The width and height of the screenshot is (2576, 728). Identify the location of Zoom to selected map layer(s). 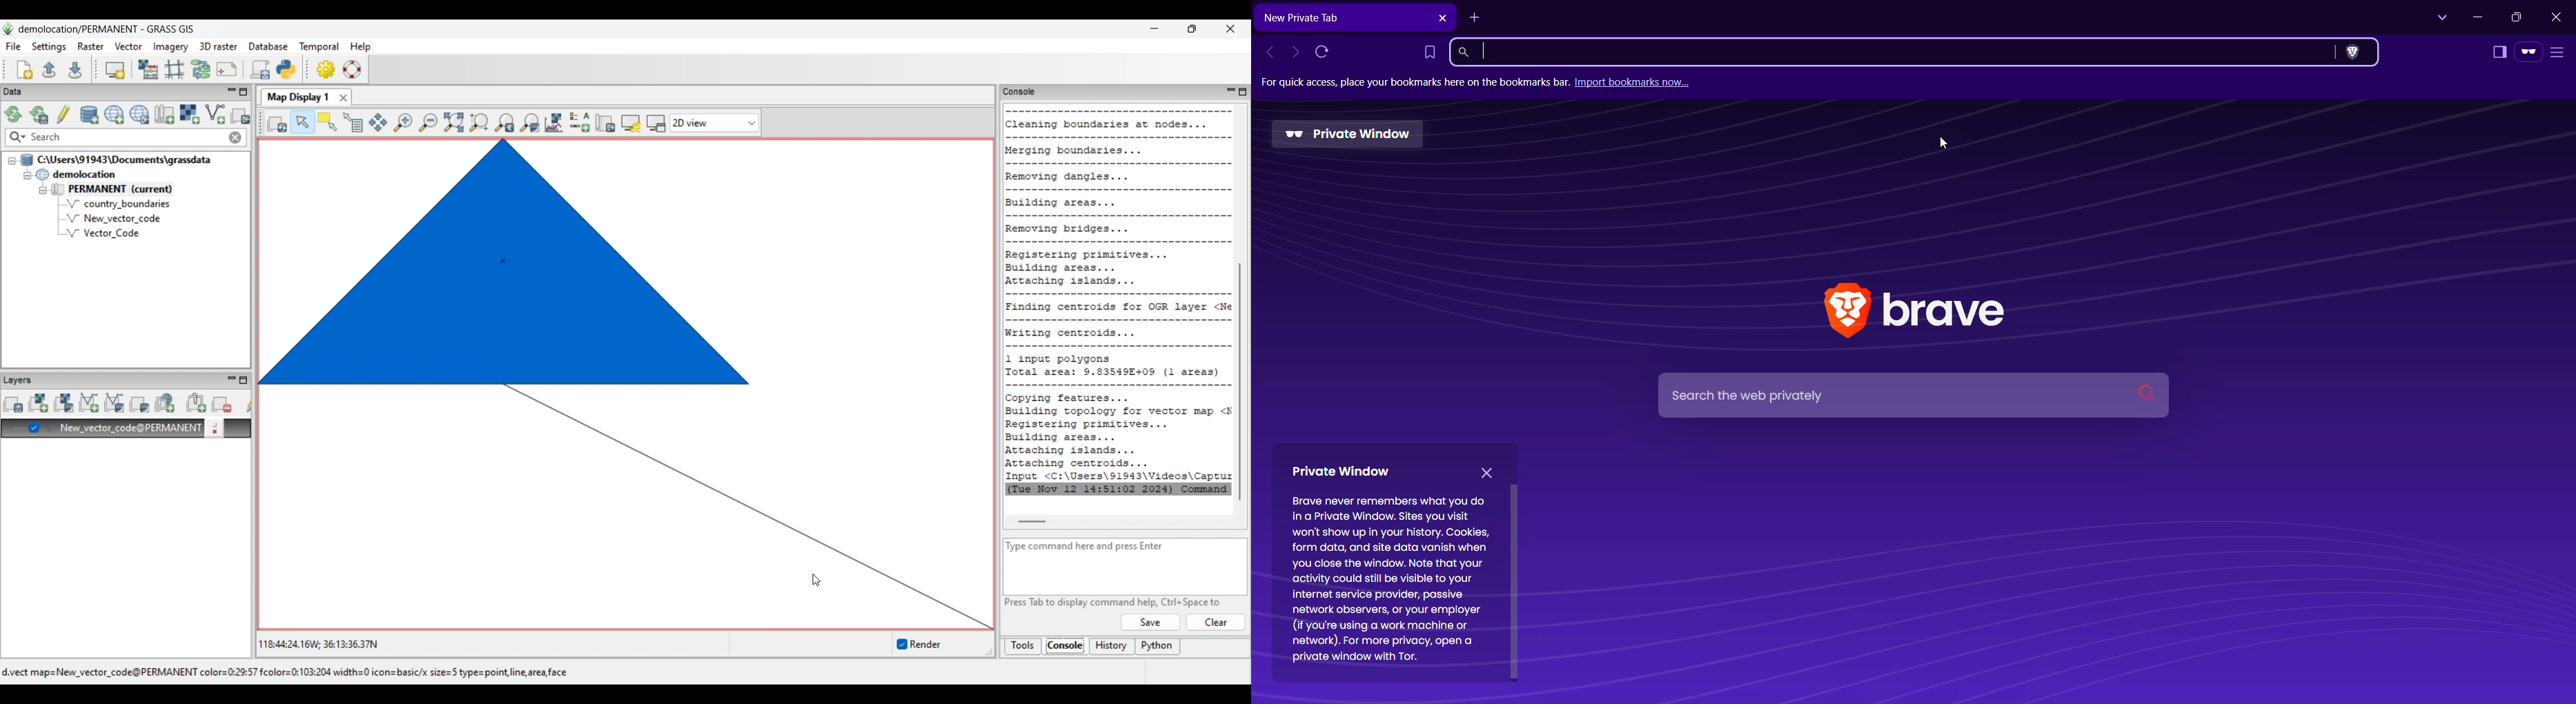
(454, 123).